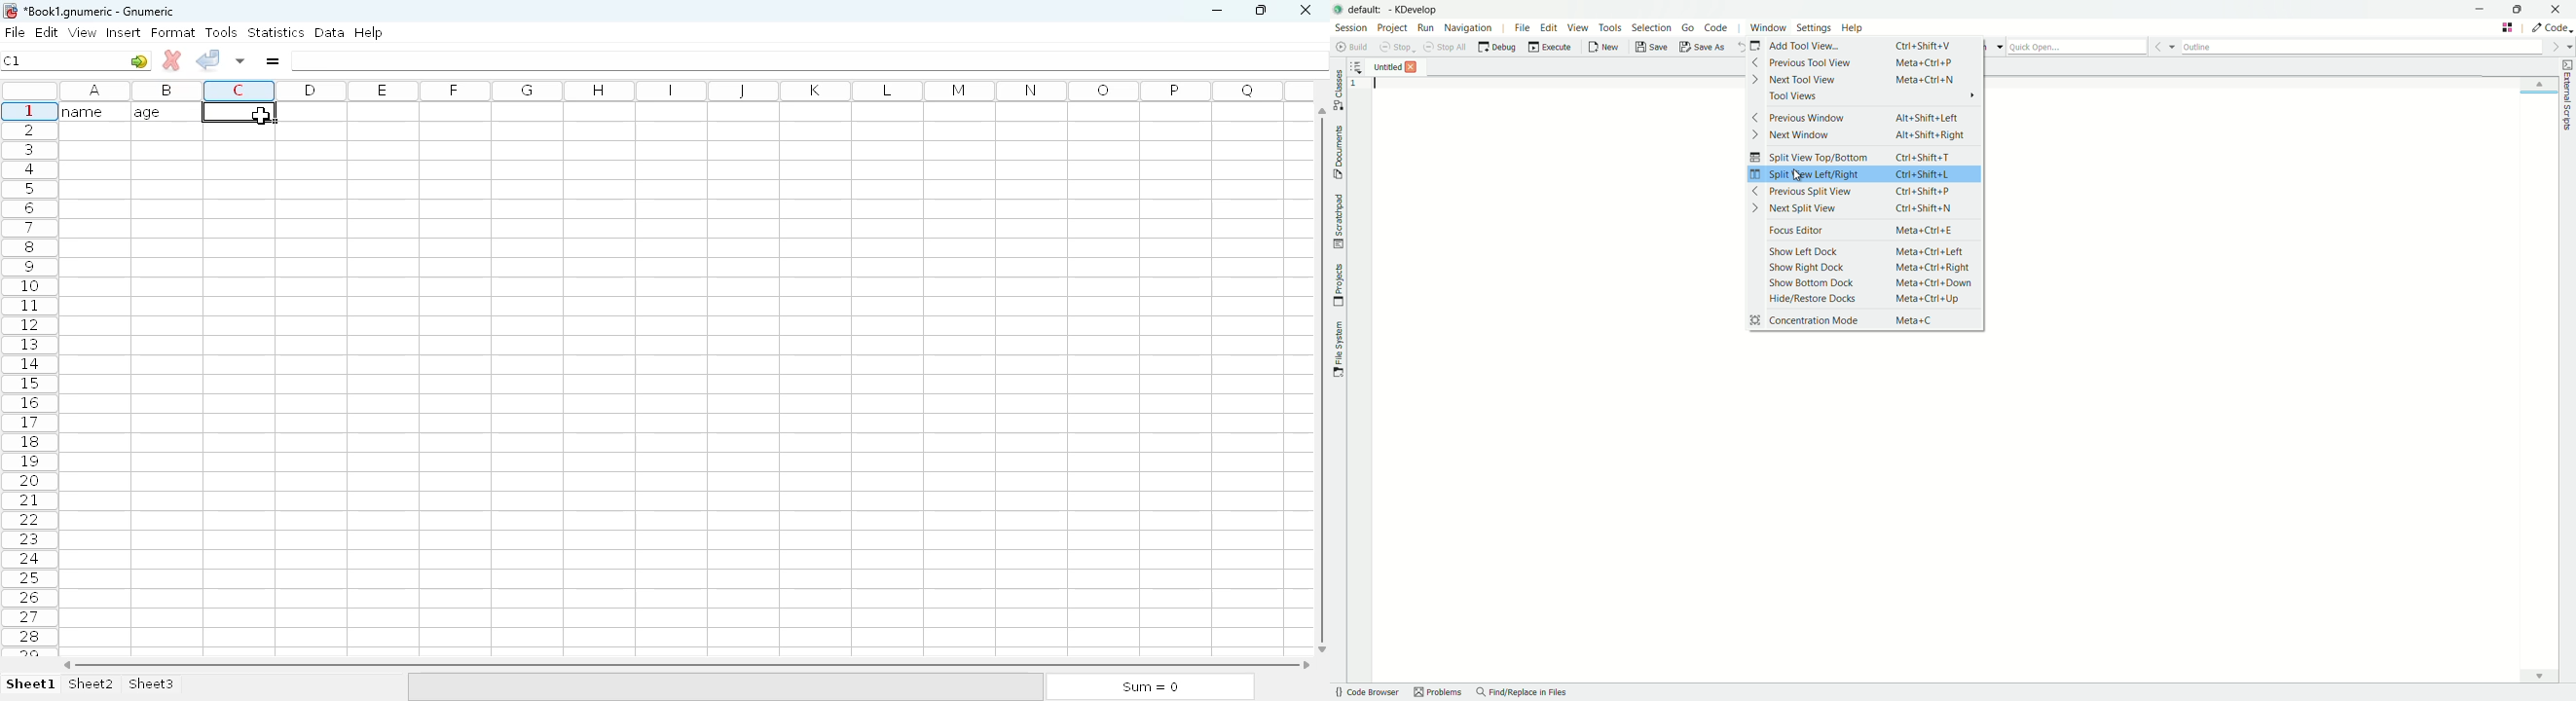 This screenshot has height=728, width=2576. Describe the element at coordinates (1468, 28) in the screenshot. I see `navigation menu` at that location.